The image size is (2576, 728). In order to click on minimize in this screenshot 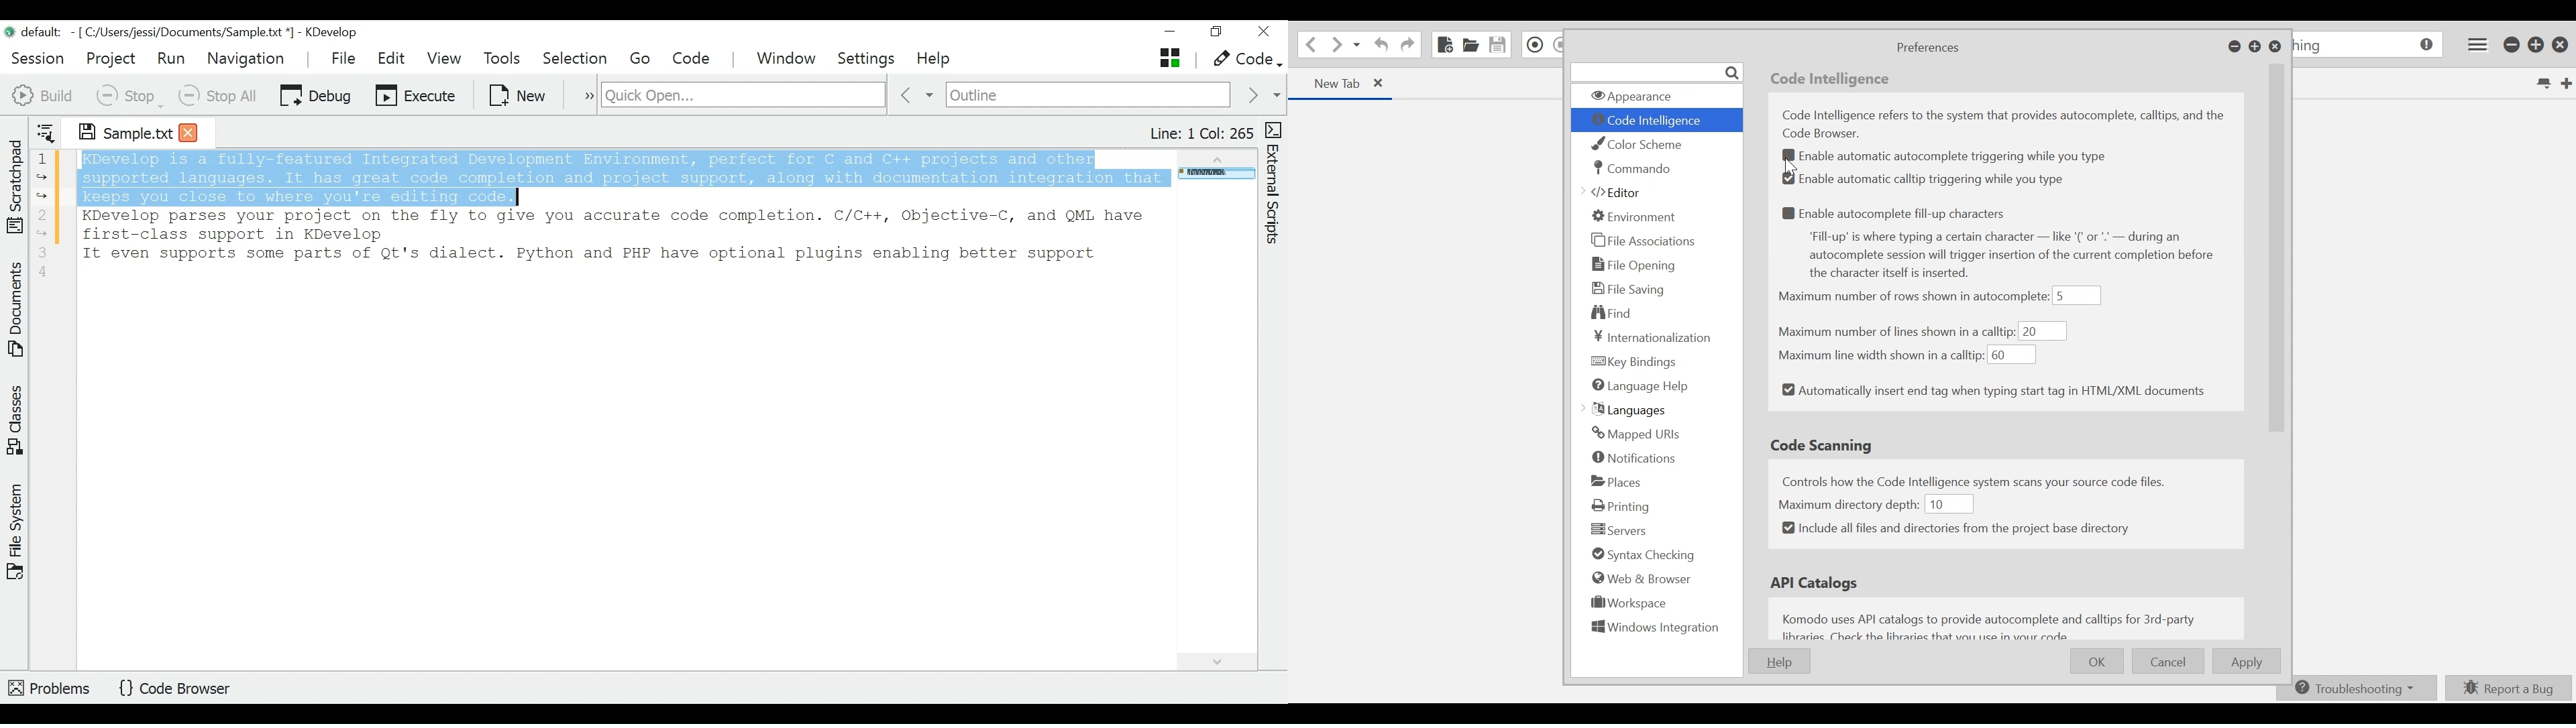, I will do `click(2512, 46)`.